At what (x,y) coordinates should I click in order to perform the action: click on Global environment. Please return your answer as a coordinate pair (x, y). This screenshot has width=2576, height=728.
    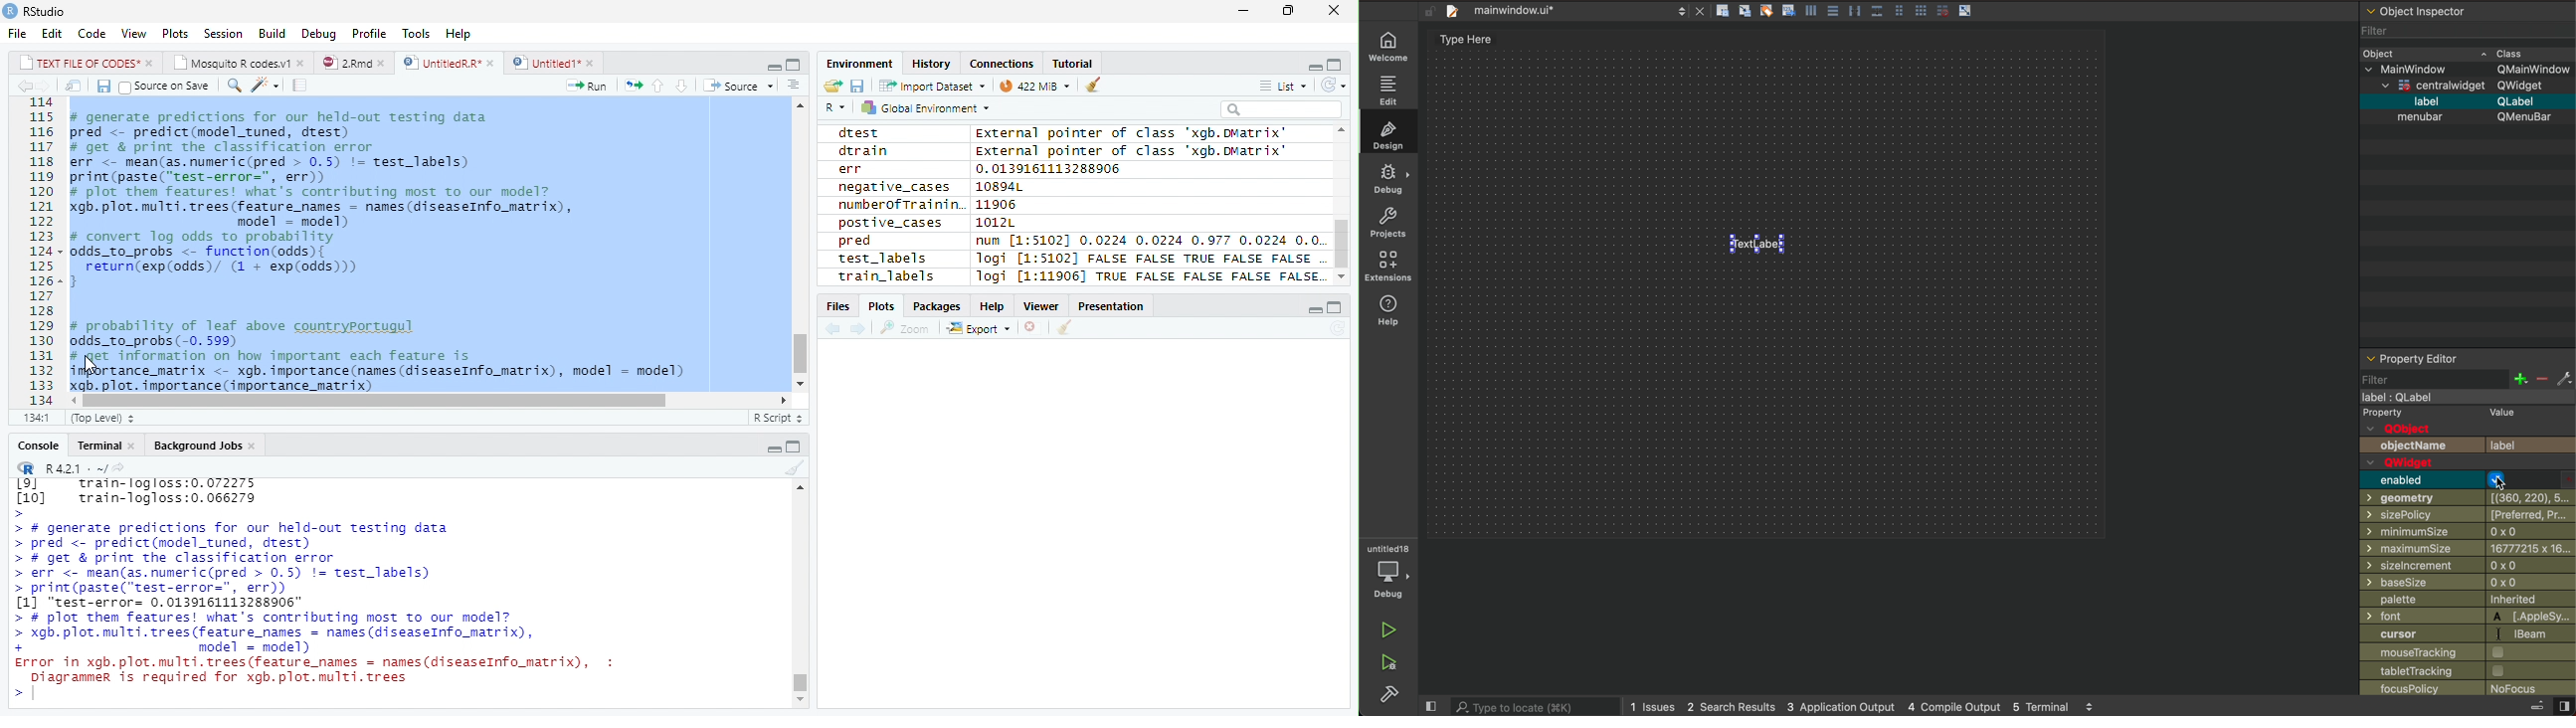
    Looking at the image, I should click on (925, 108).